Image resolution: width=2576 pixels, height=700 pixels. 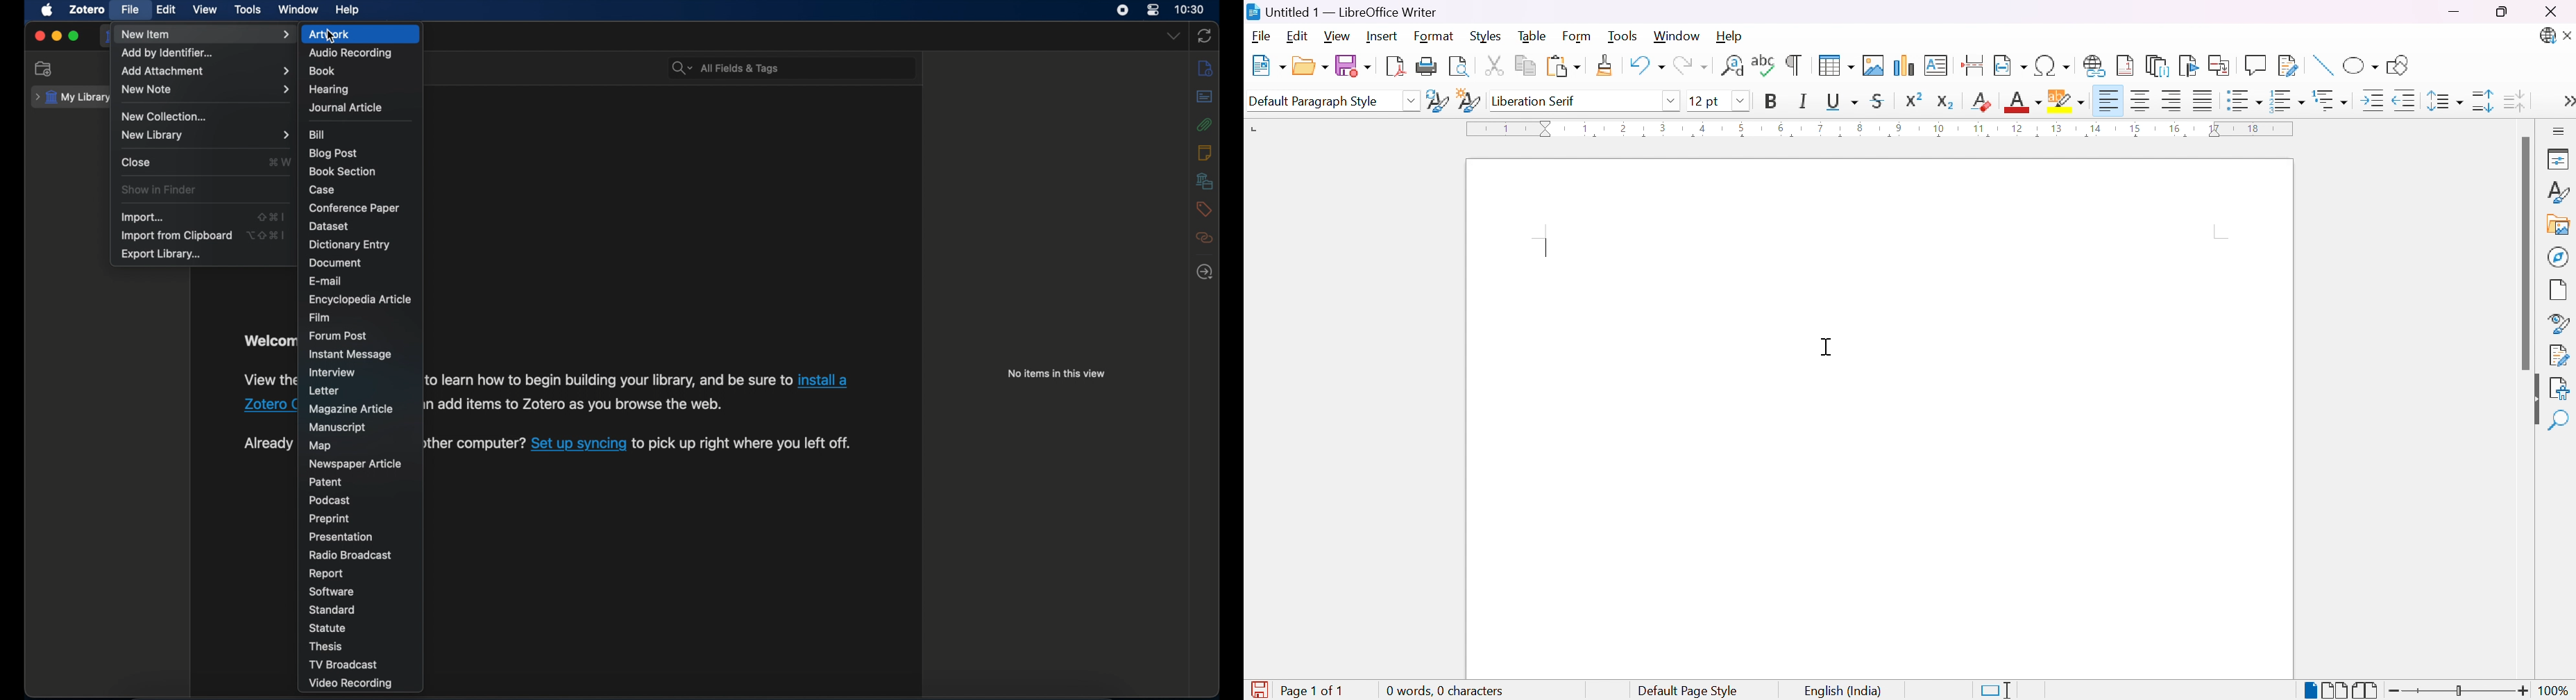 I want to click on Toggle ordered list, so click(x=2289, y=100).